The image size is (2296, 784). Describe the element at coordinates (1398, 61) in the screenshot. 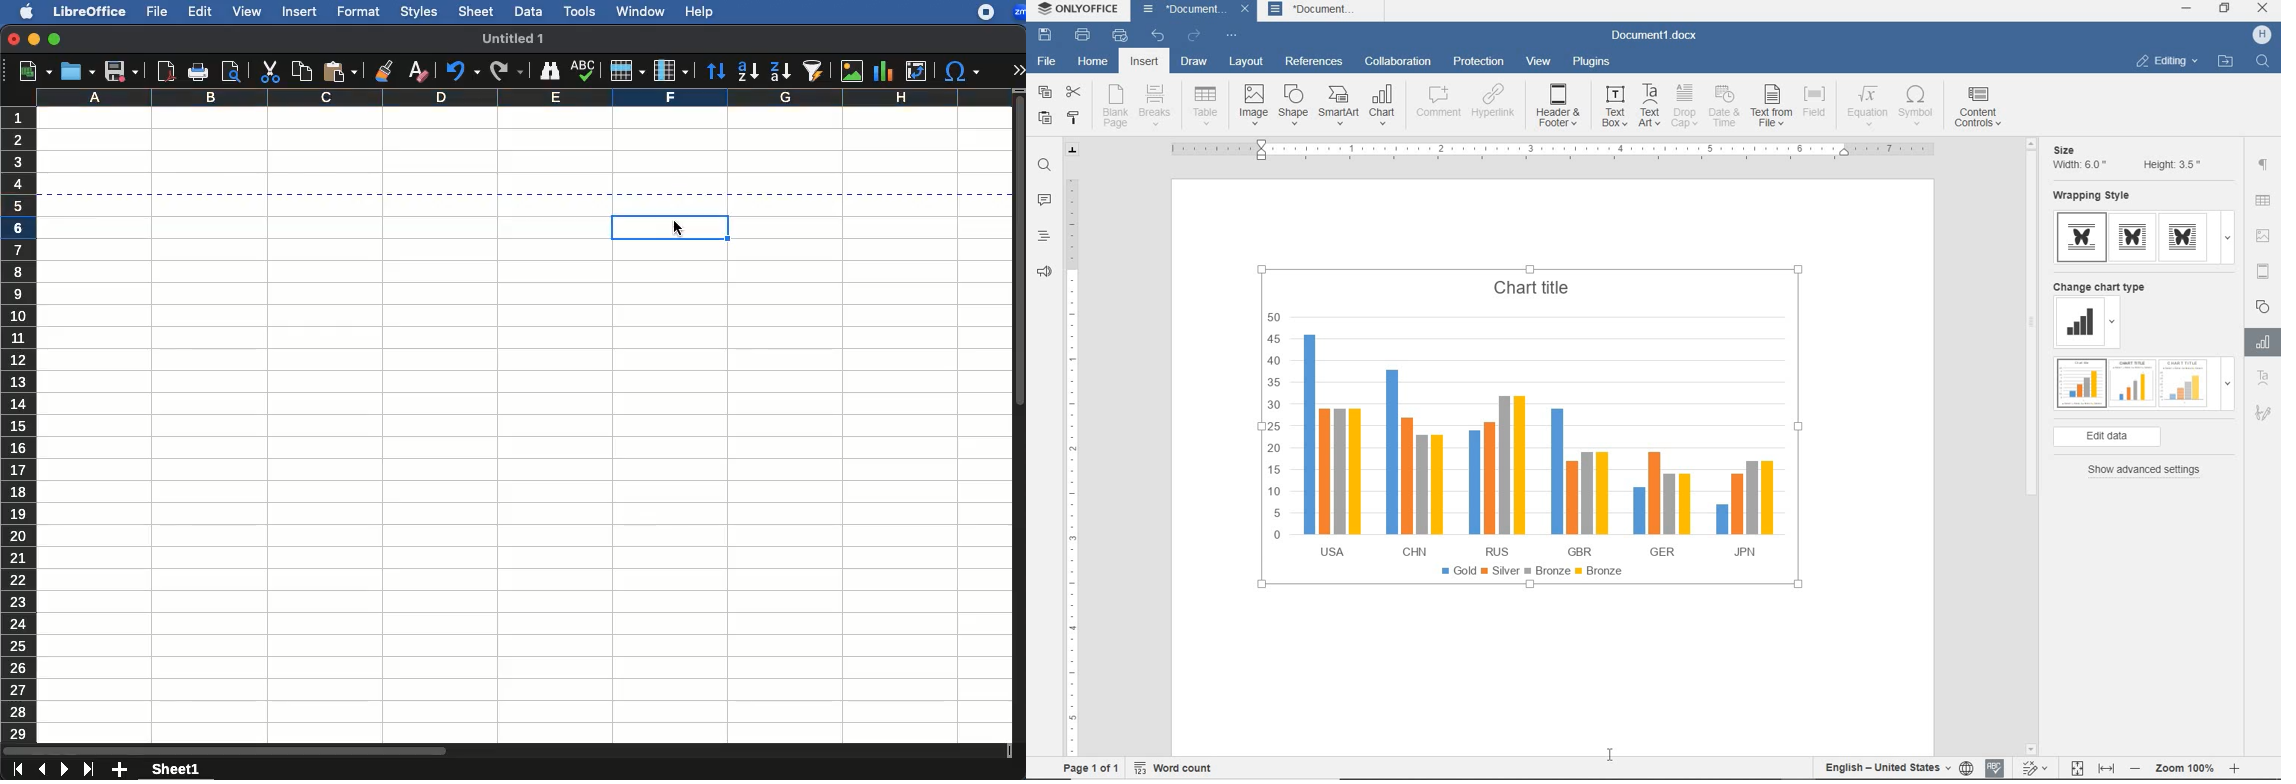

I see `collaboration` at that location.